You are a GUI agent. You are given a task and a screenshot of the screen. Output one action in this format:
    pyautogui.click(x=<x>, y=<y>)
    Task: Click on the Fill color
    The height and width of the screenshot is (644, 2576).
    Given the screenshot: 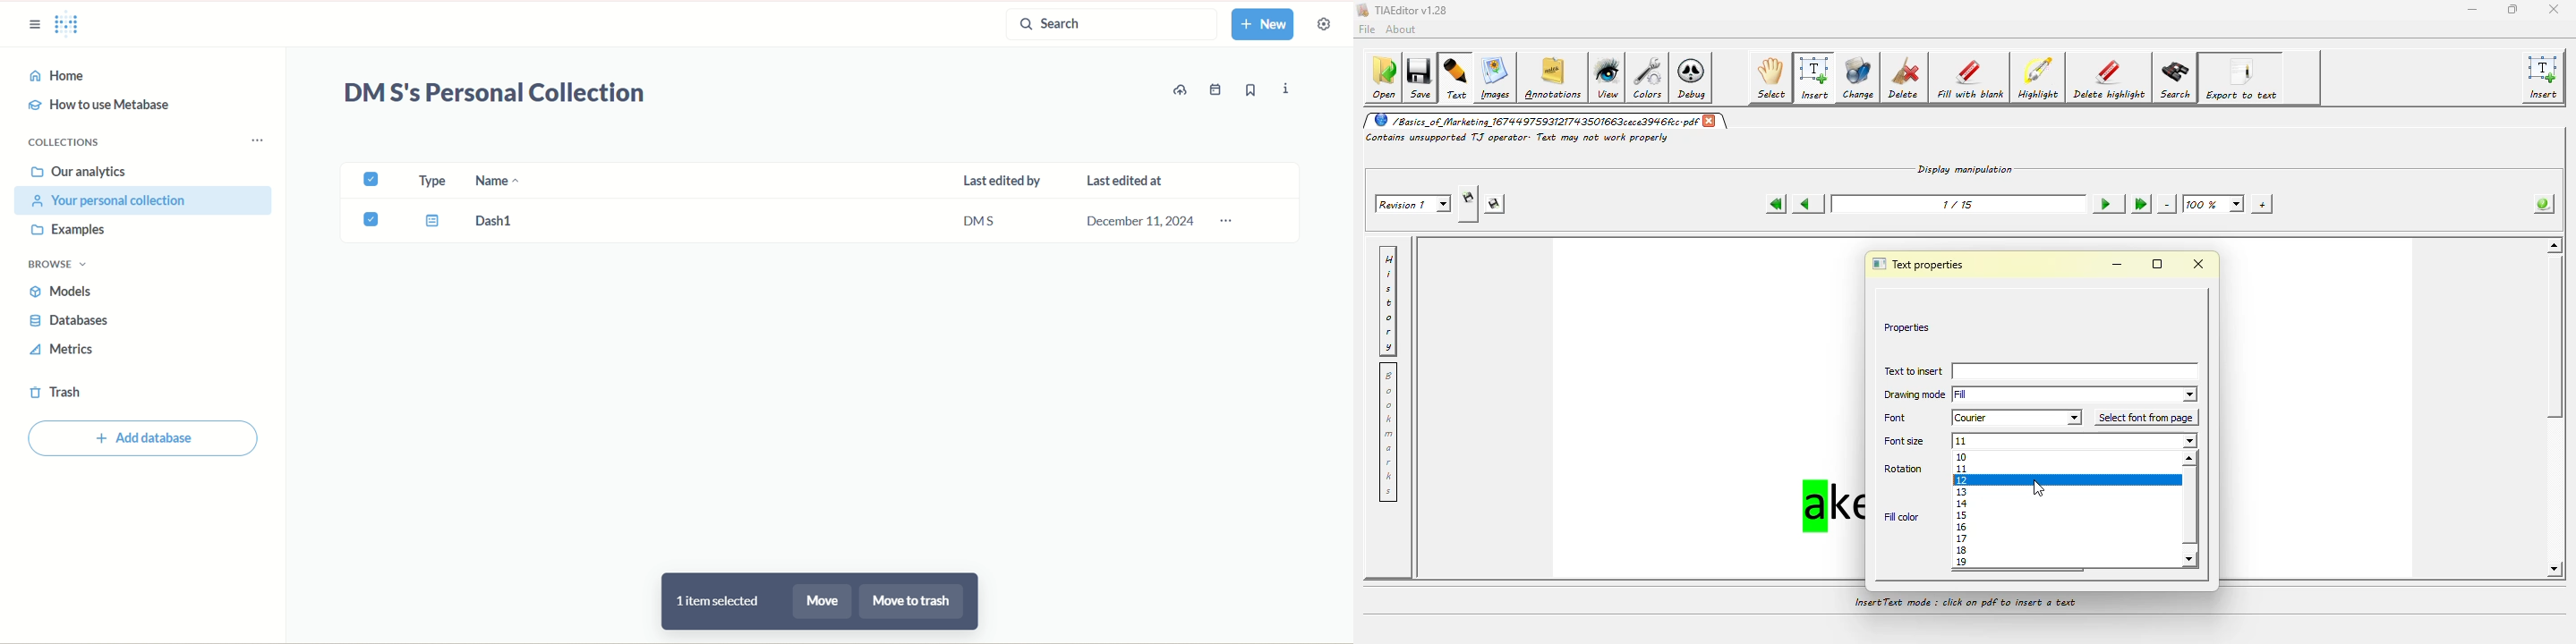 What is the action you would take?
    pyautogui.click(x=1901, y=516)
    